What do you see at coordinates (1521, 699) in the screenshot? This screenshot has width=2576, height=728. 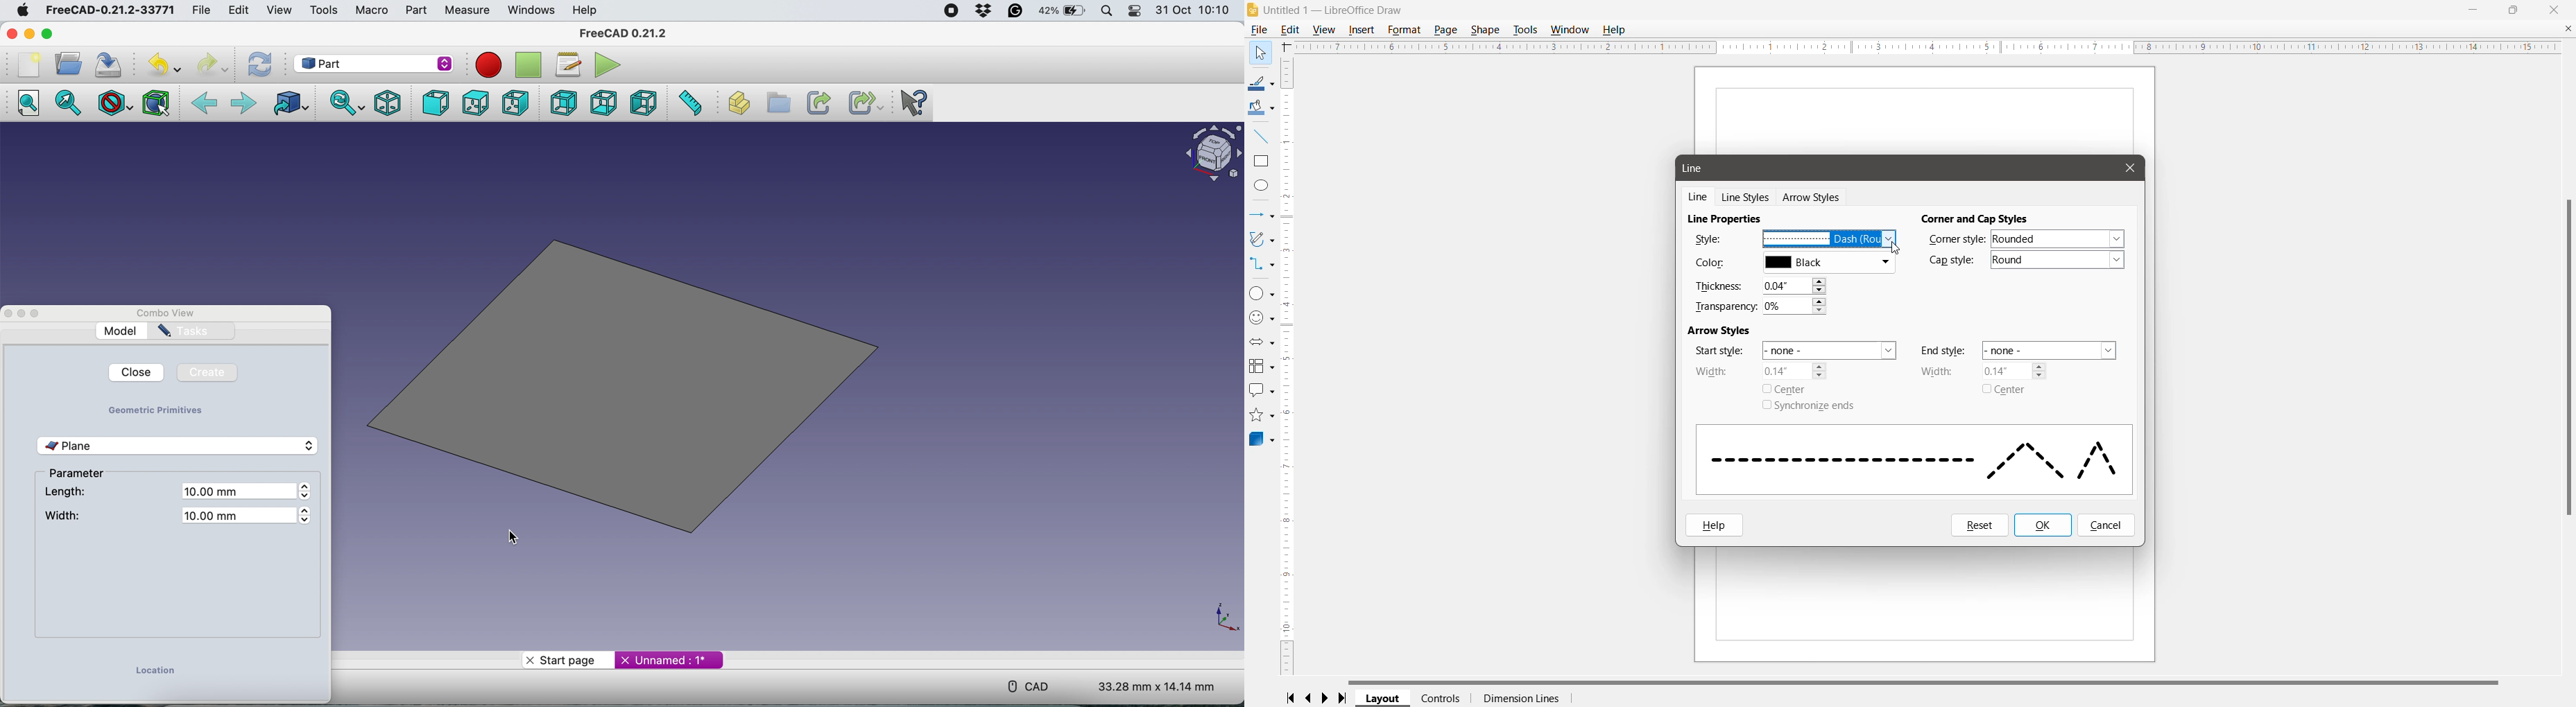 I see `Dimension Lines` at bounding box center [1521, 699].